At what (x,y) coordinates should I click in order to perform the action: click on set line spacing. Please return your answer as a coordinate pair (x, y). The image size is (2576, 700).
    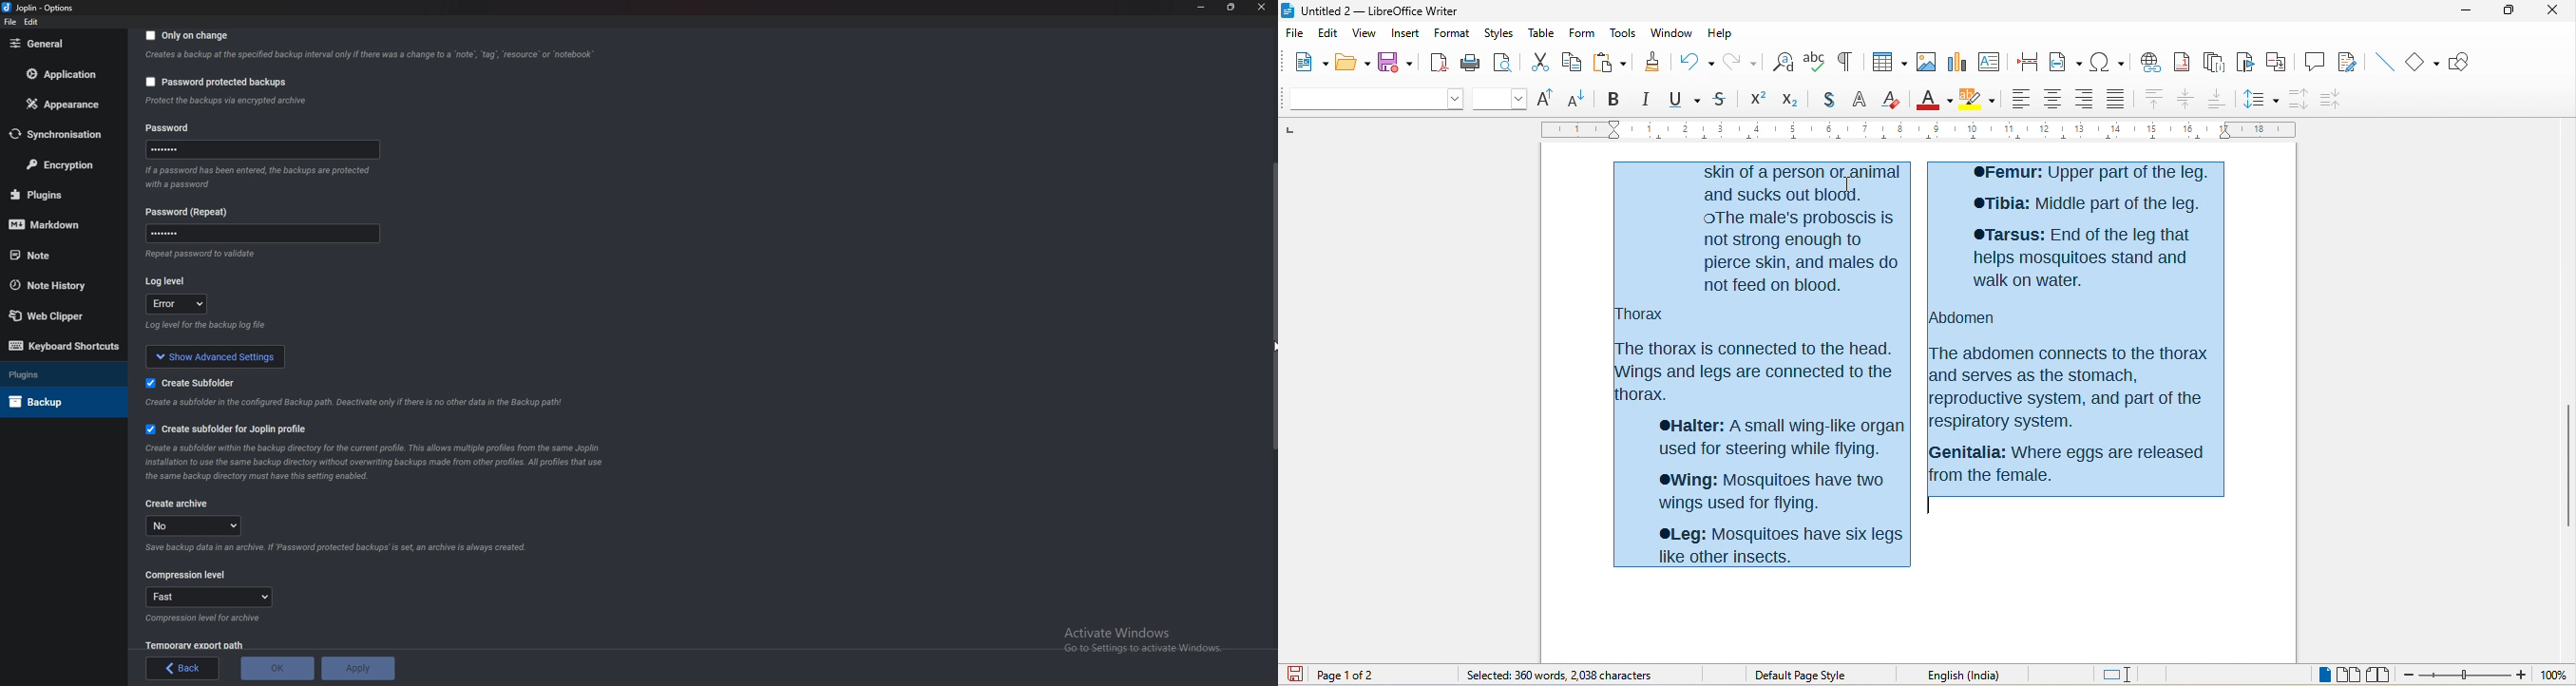
    Looking at the image, I should click on (2261, 101).